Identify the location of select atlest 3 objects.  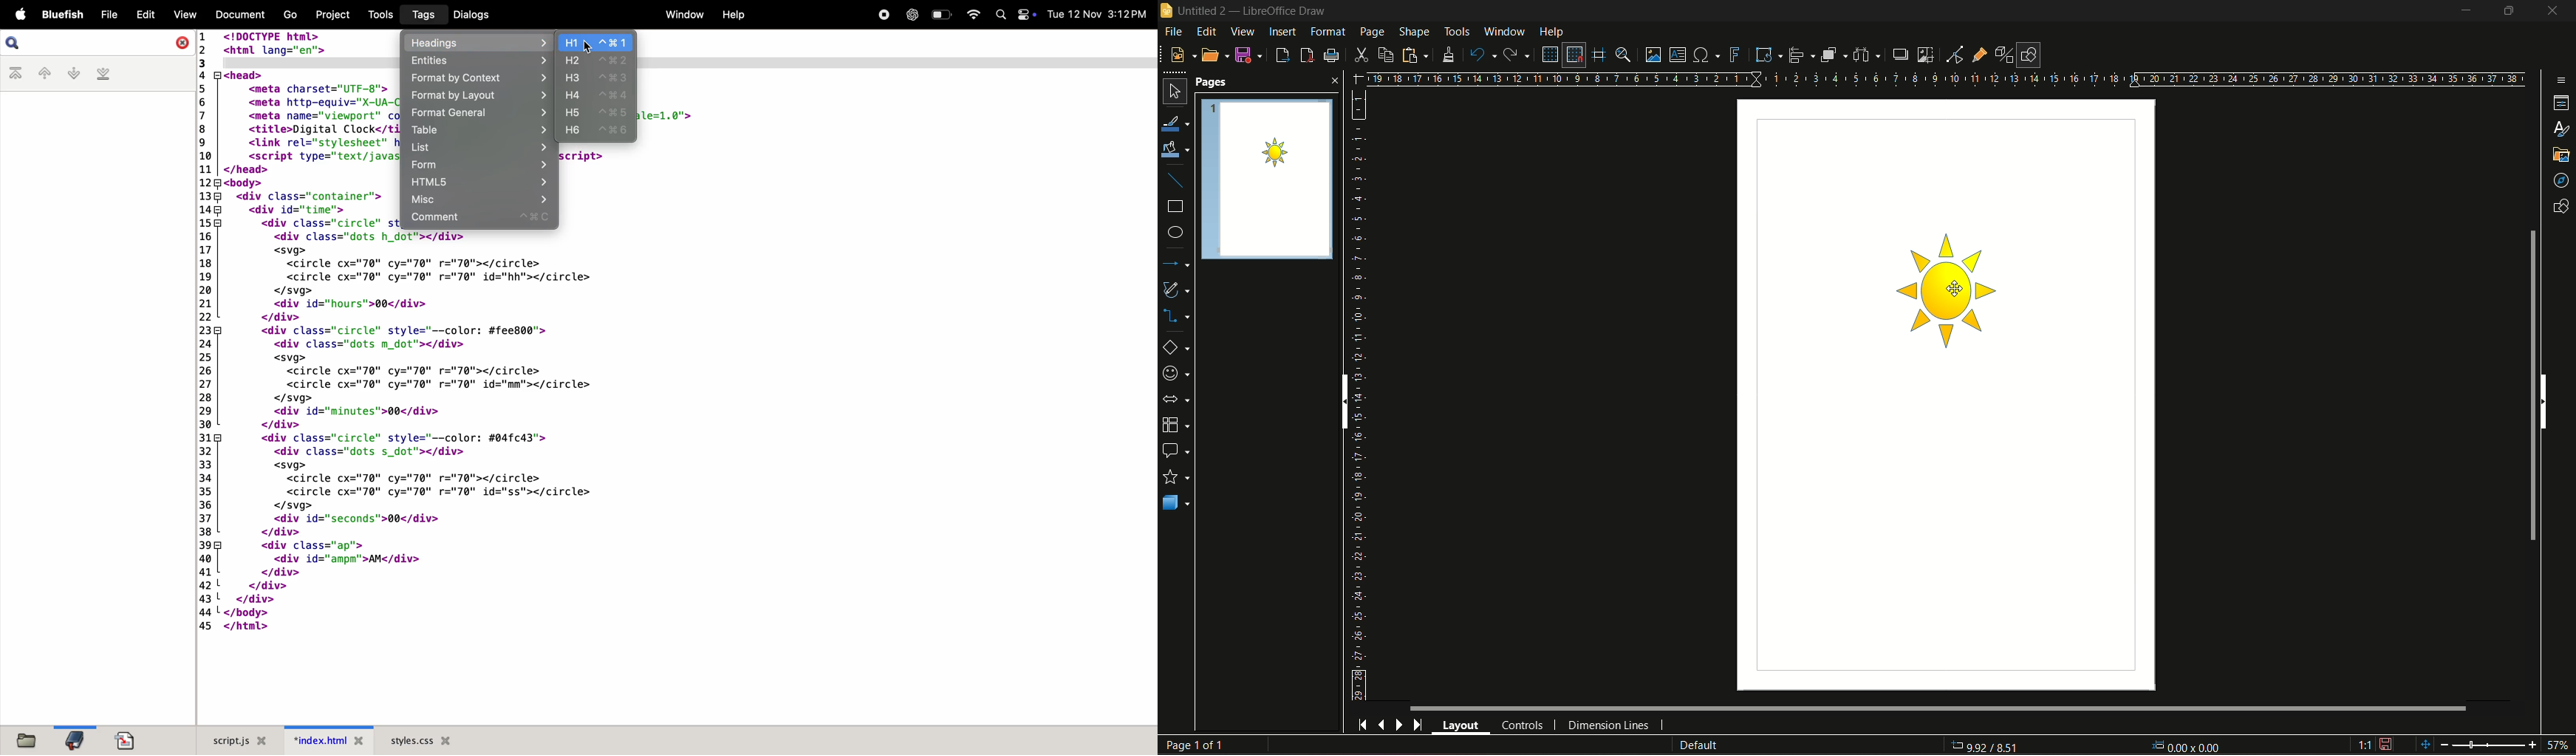
(1866, 53).